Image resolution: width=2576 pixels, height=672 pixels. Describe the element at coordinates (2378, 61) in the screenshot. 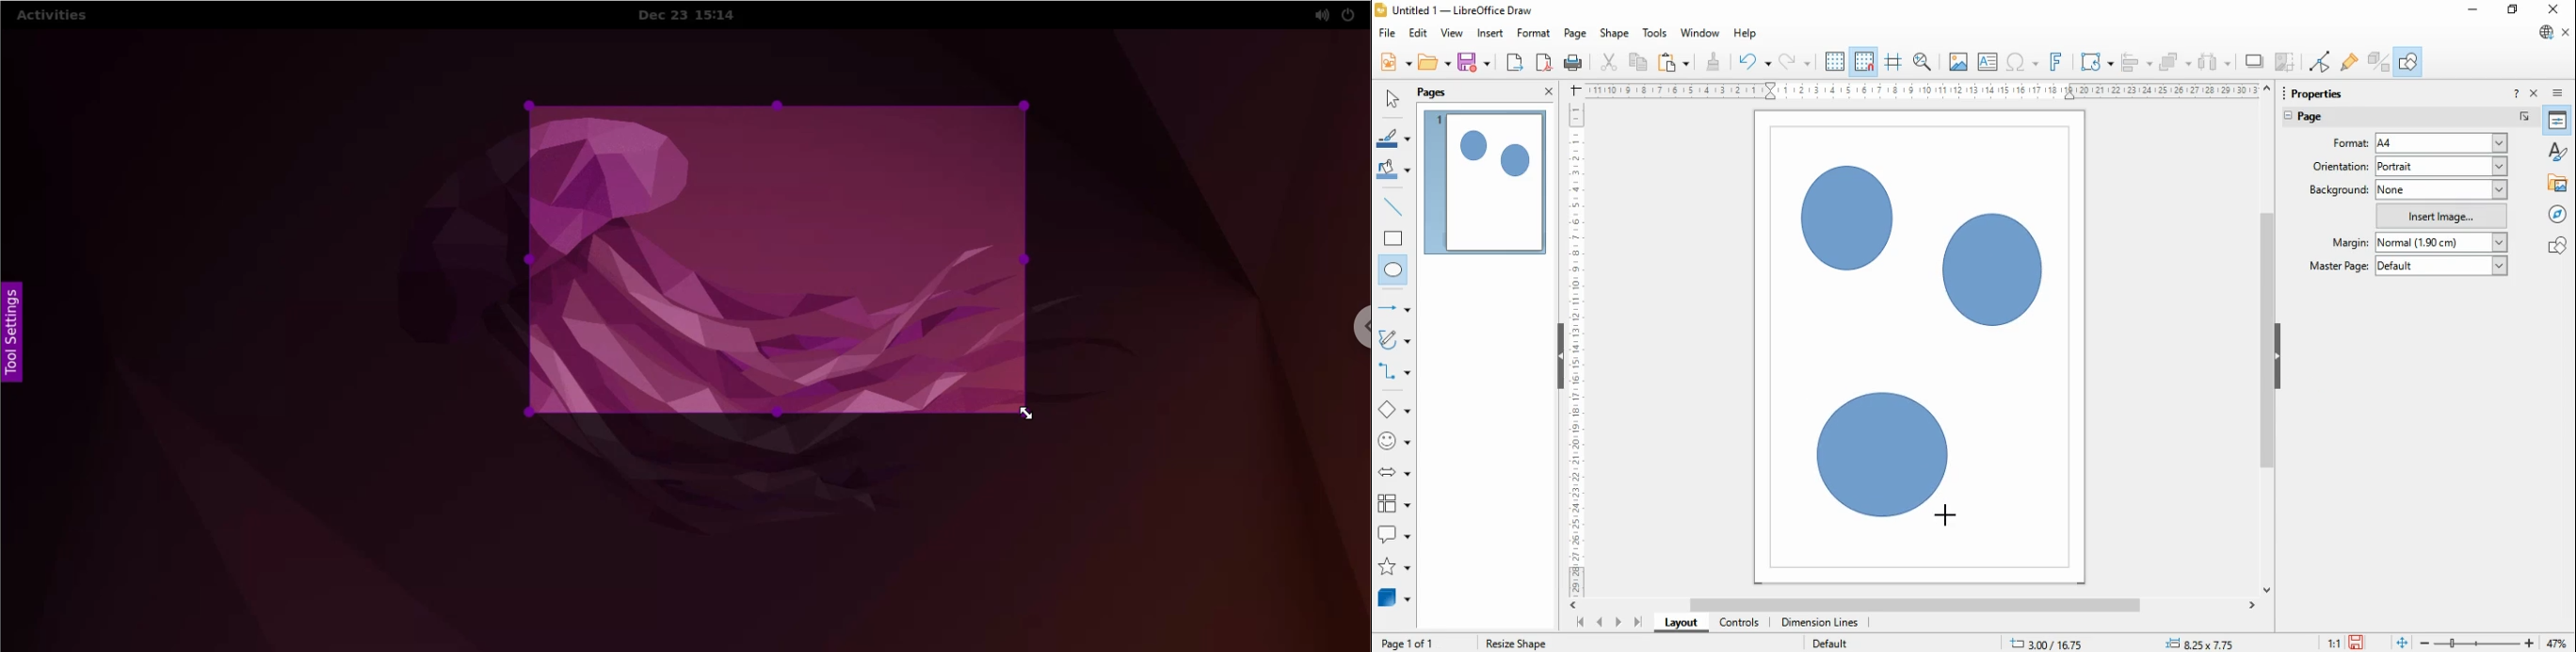

I see `toggle extrusions` at that location.